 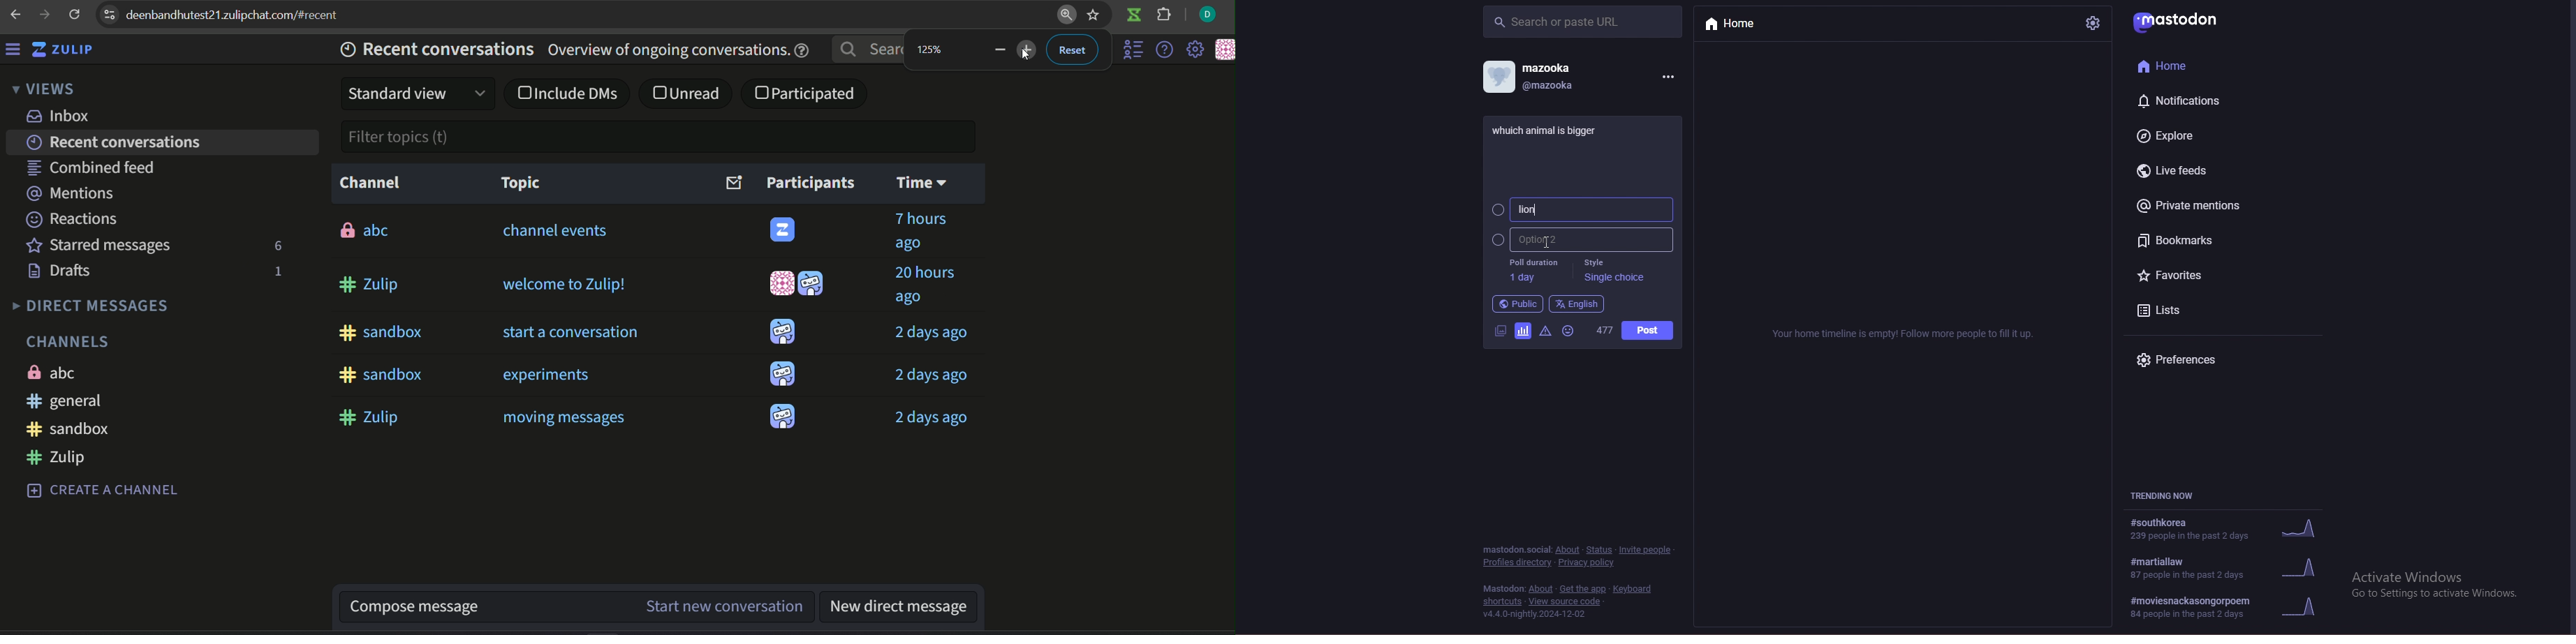 I want to click on style, so click(x=1613, y=269).